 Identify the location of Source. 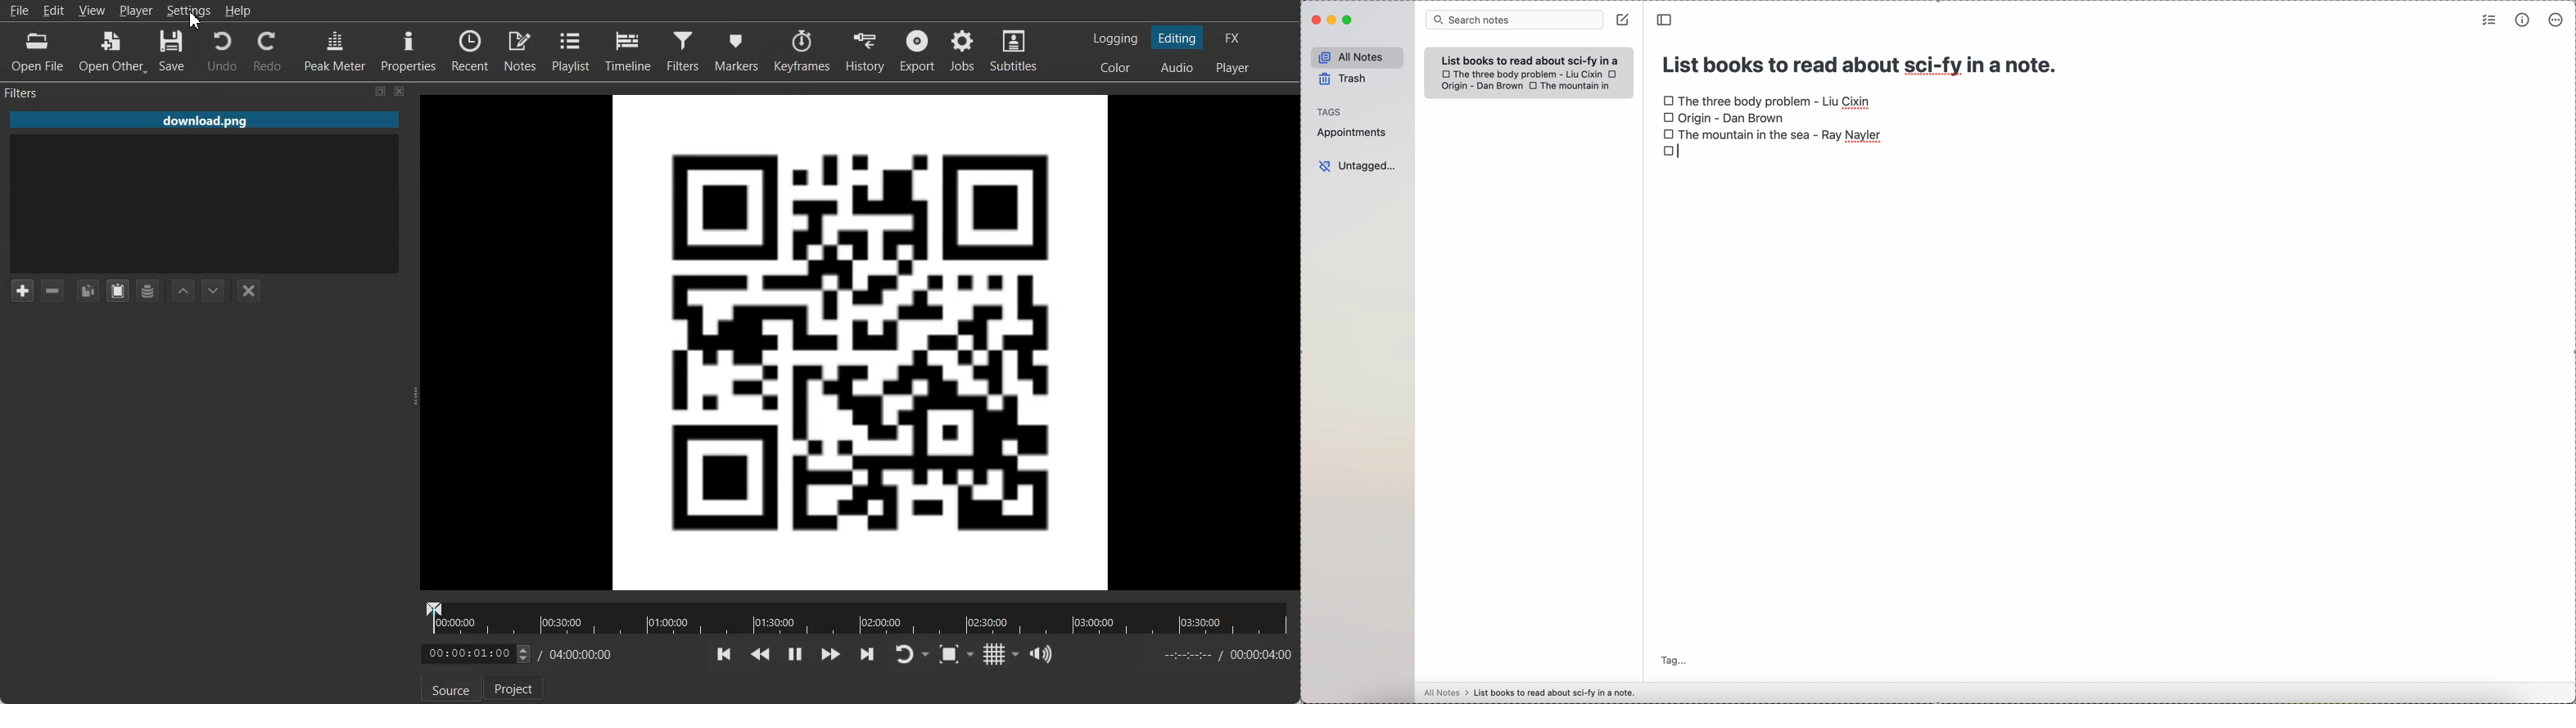
(451, 688).